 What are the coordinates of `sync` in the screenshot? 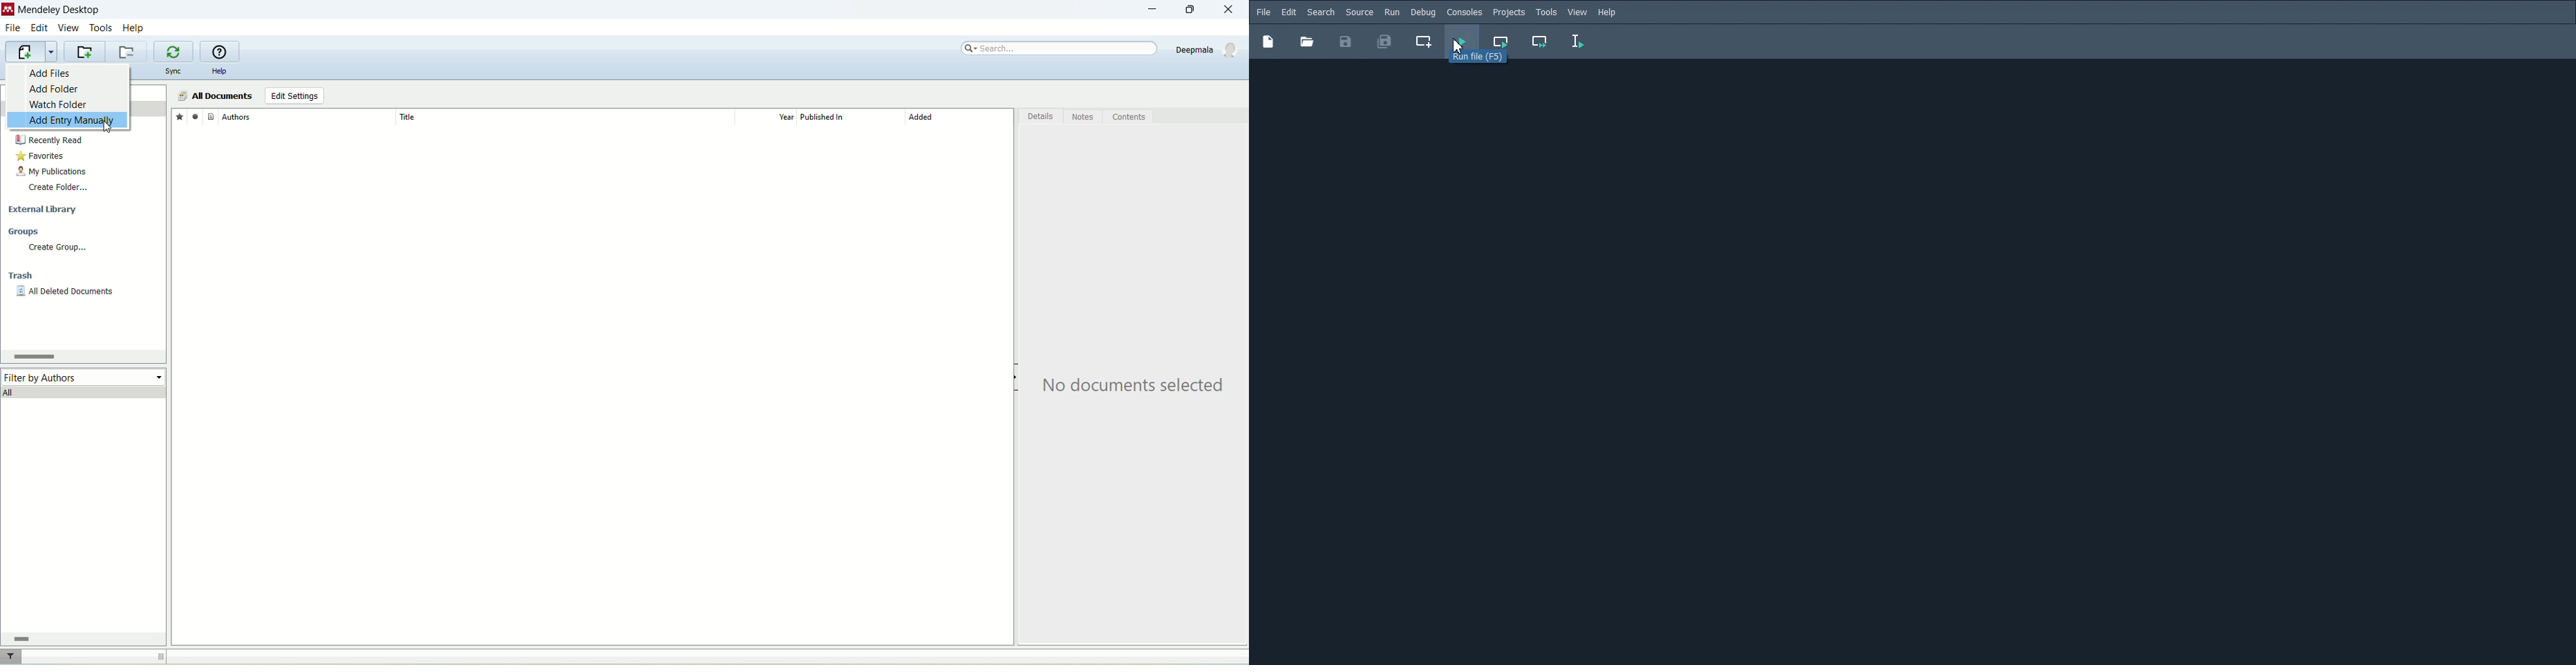 It's located at (175, 72).